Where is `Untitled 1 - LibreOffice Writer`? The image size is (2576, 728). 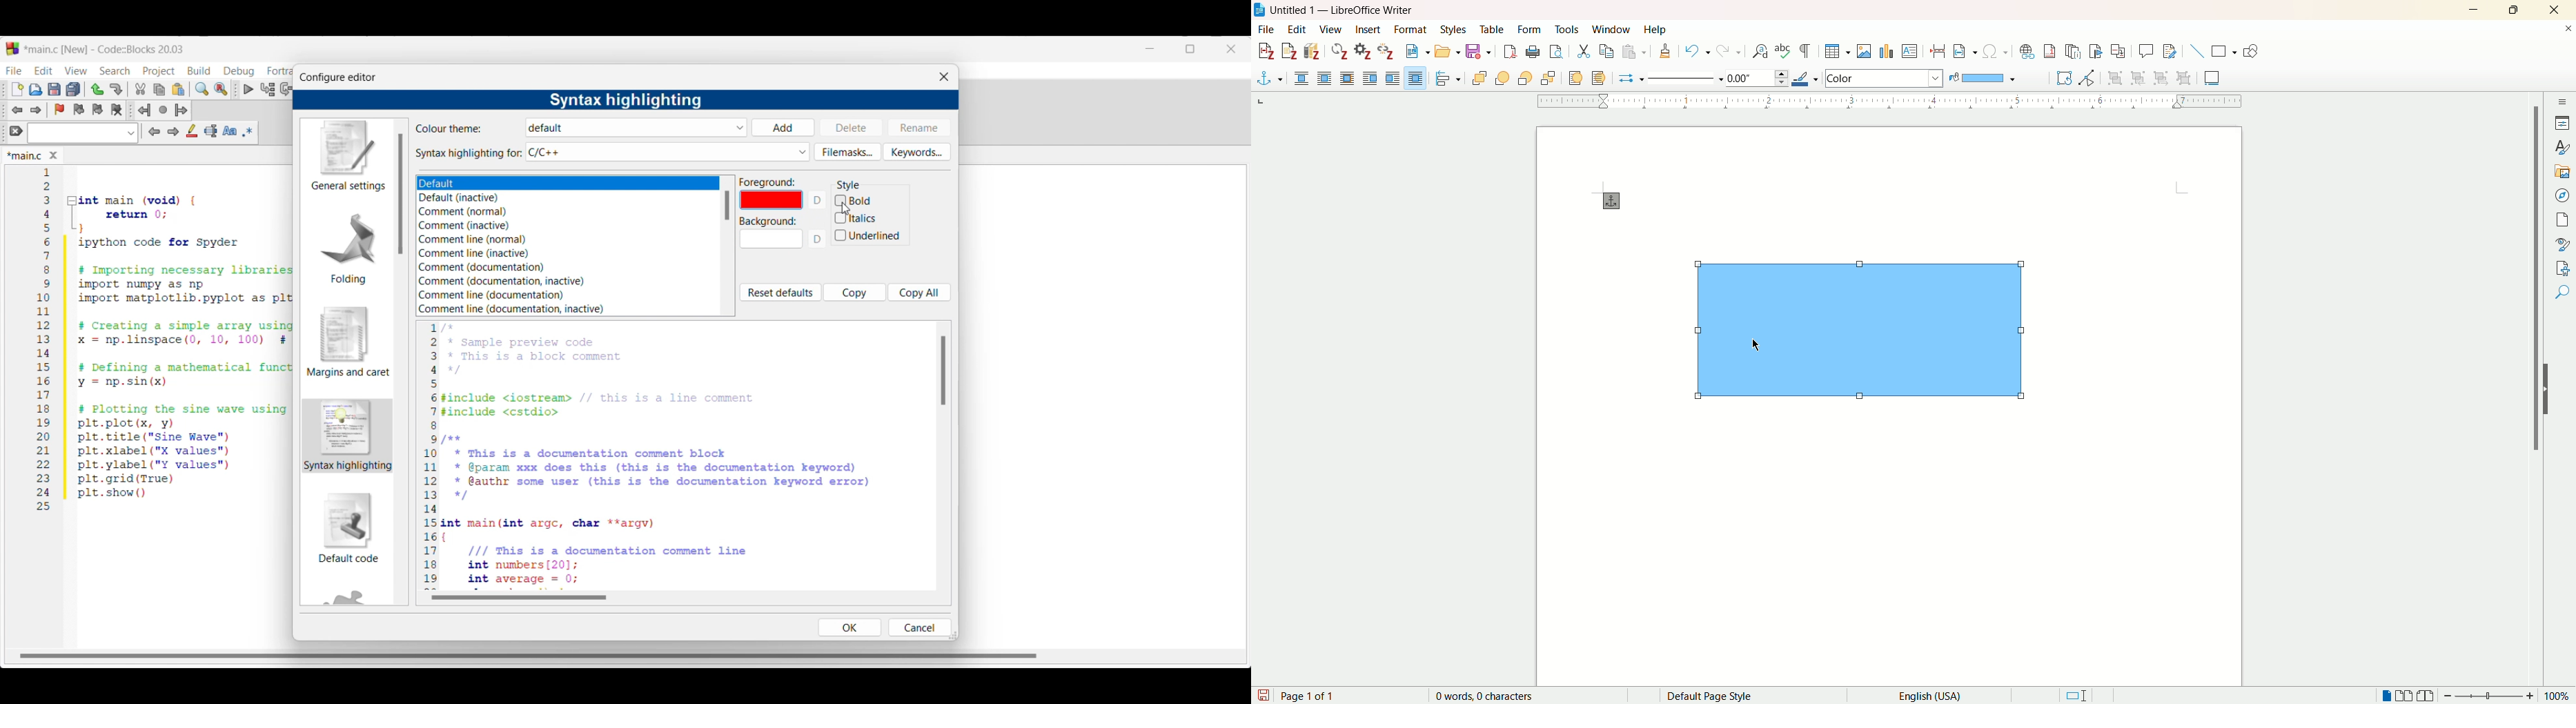 Untitled 1 - LibreOffice Writer is located at coordinates (1355, 9).